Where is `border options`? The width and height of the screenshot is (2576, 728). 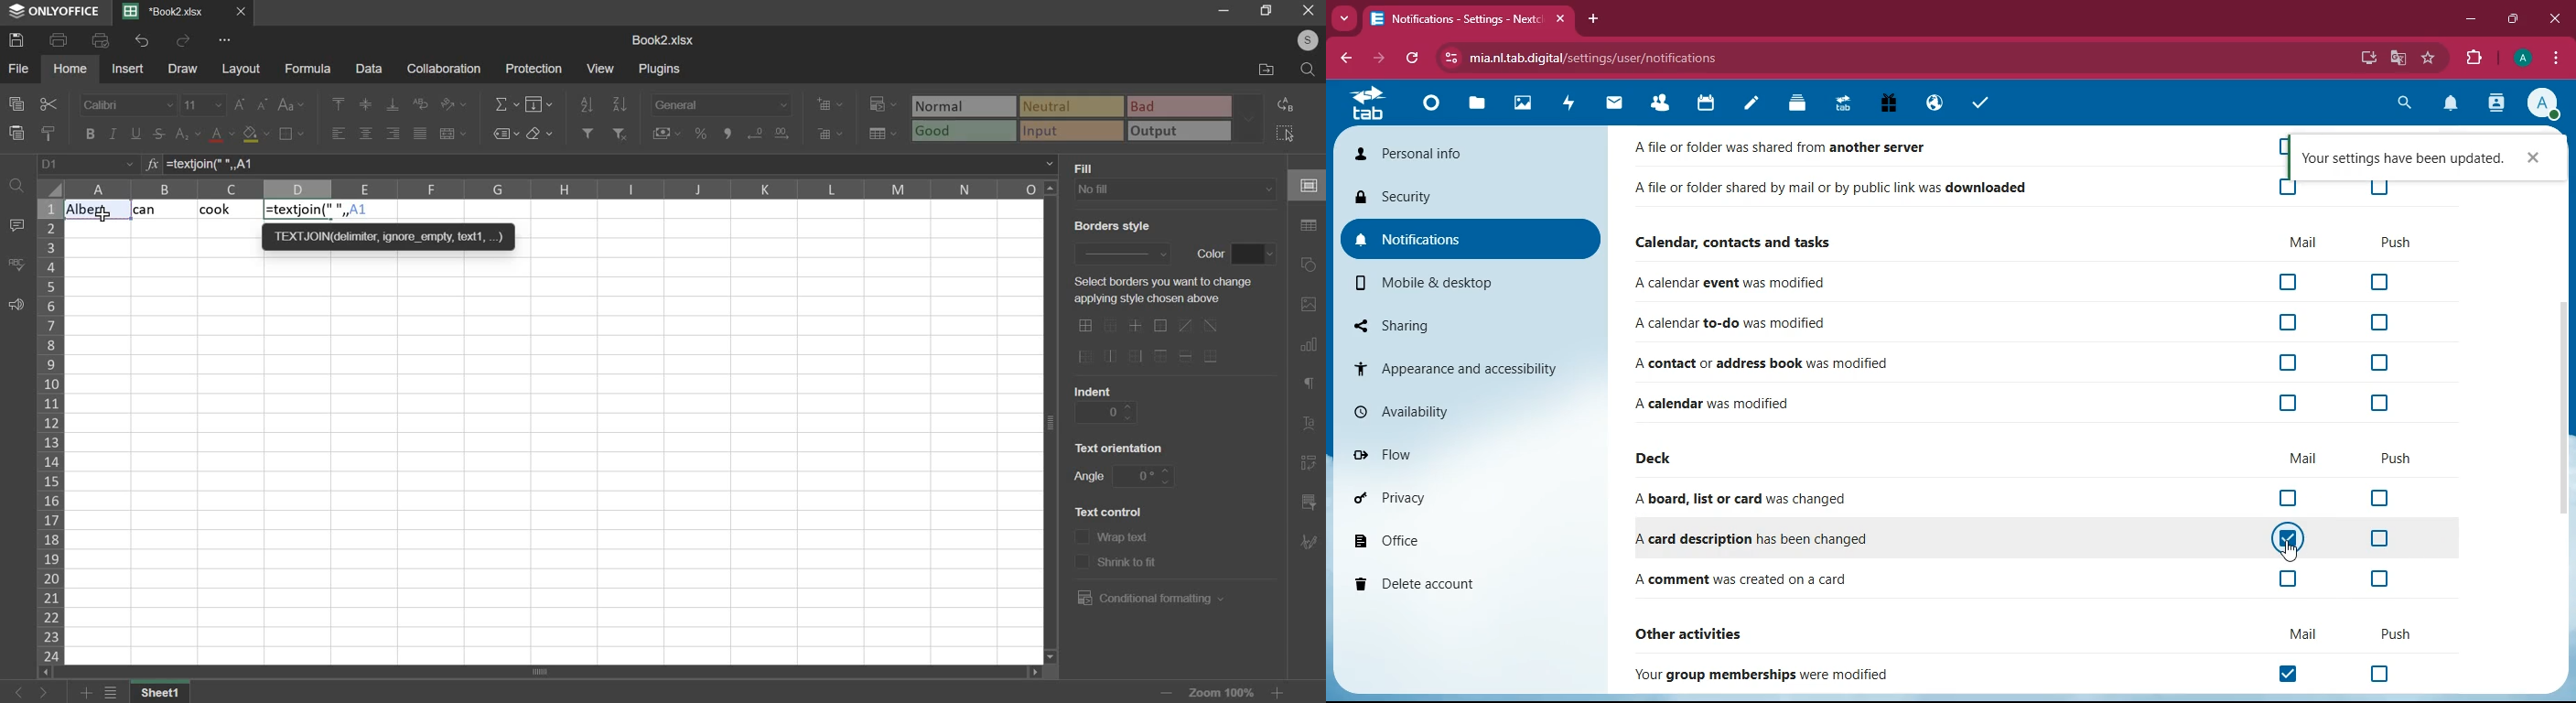
border options is located at coordinates (1154, 342).